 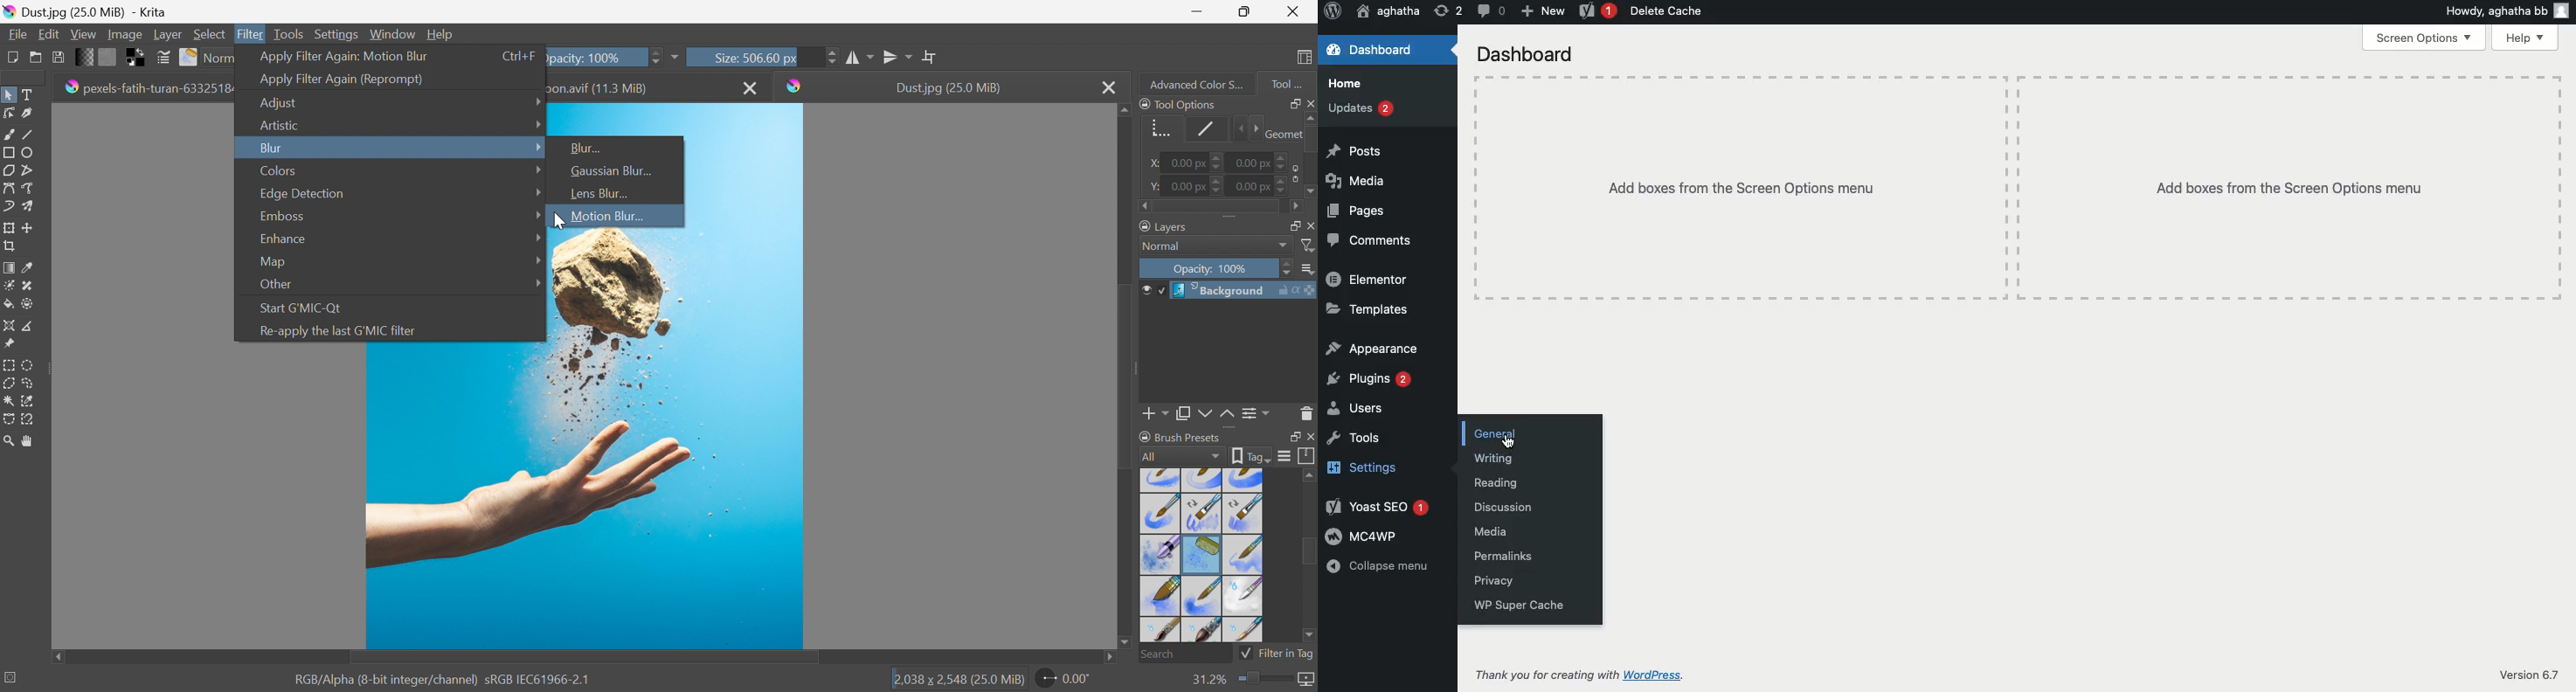 I want to click on Edit, so click(x=48, y=34).